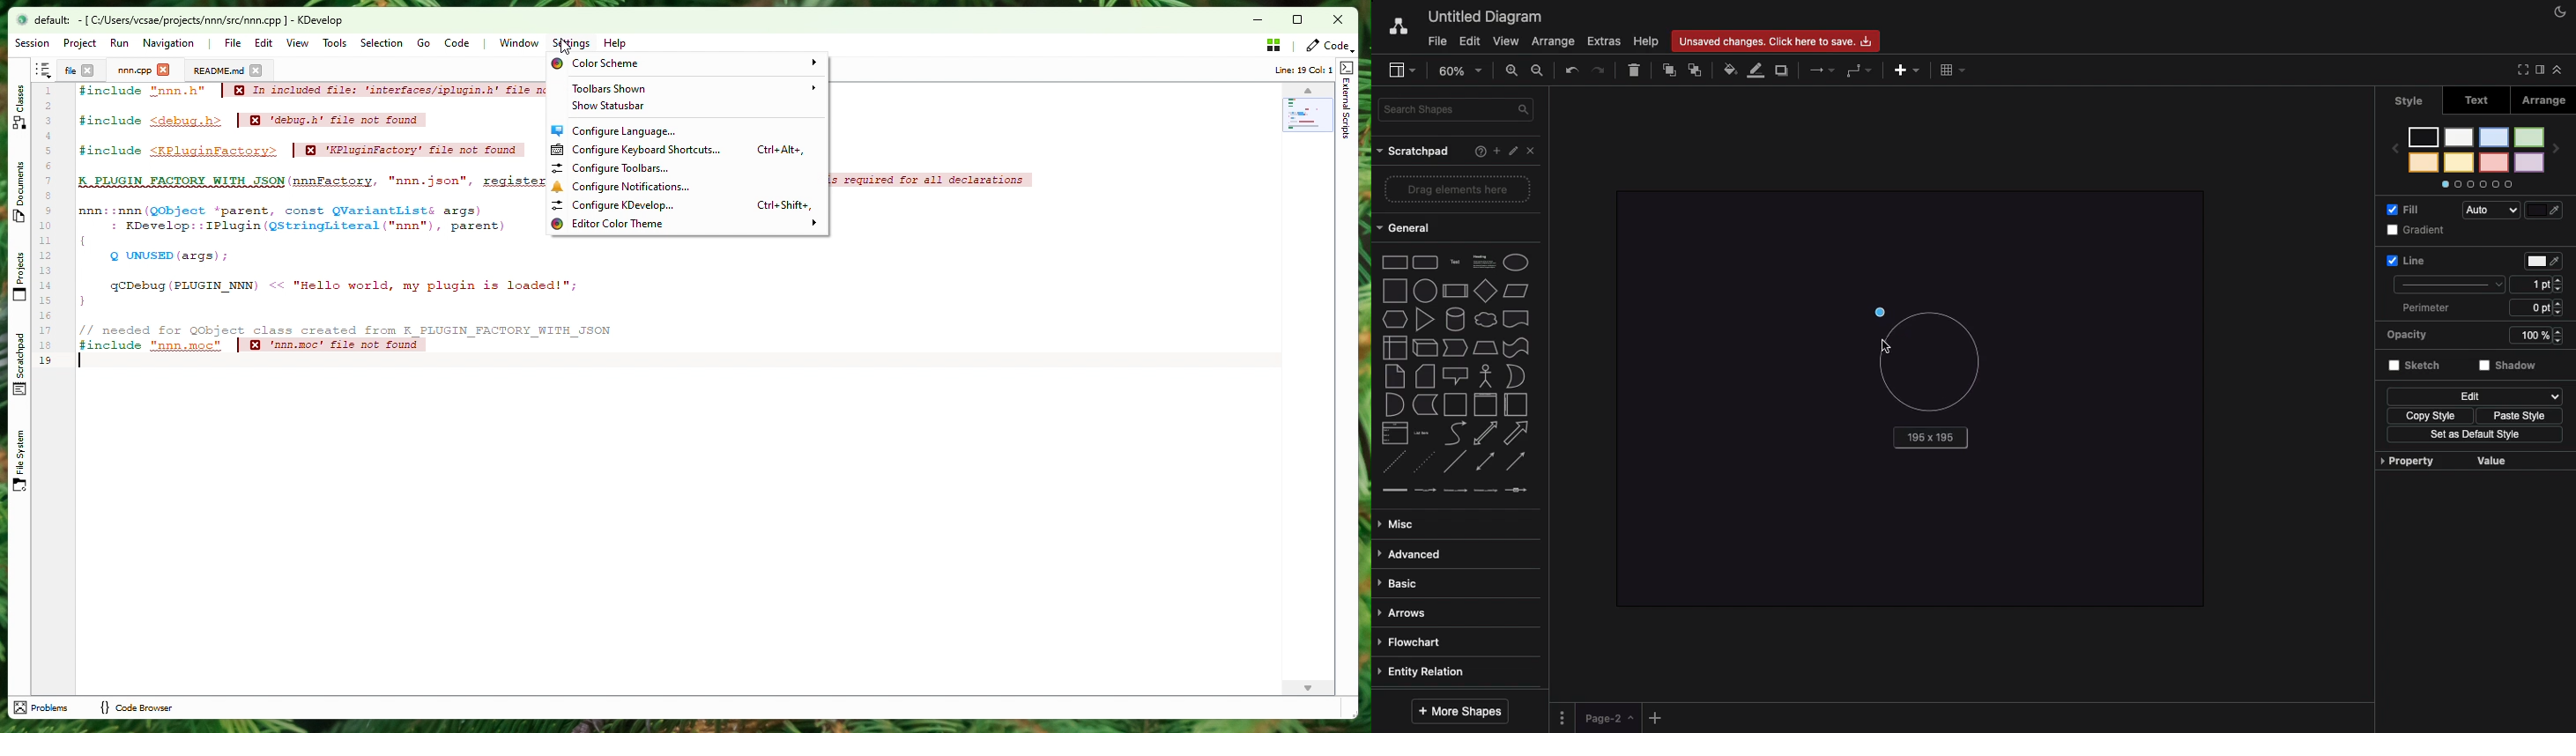  What do you see at coordinates (1327, 45) in the screenshot?
I see `Code` at bounding box center [1327, 45].